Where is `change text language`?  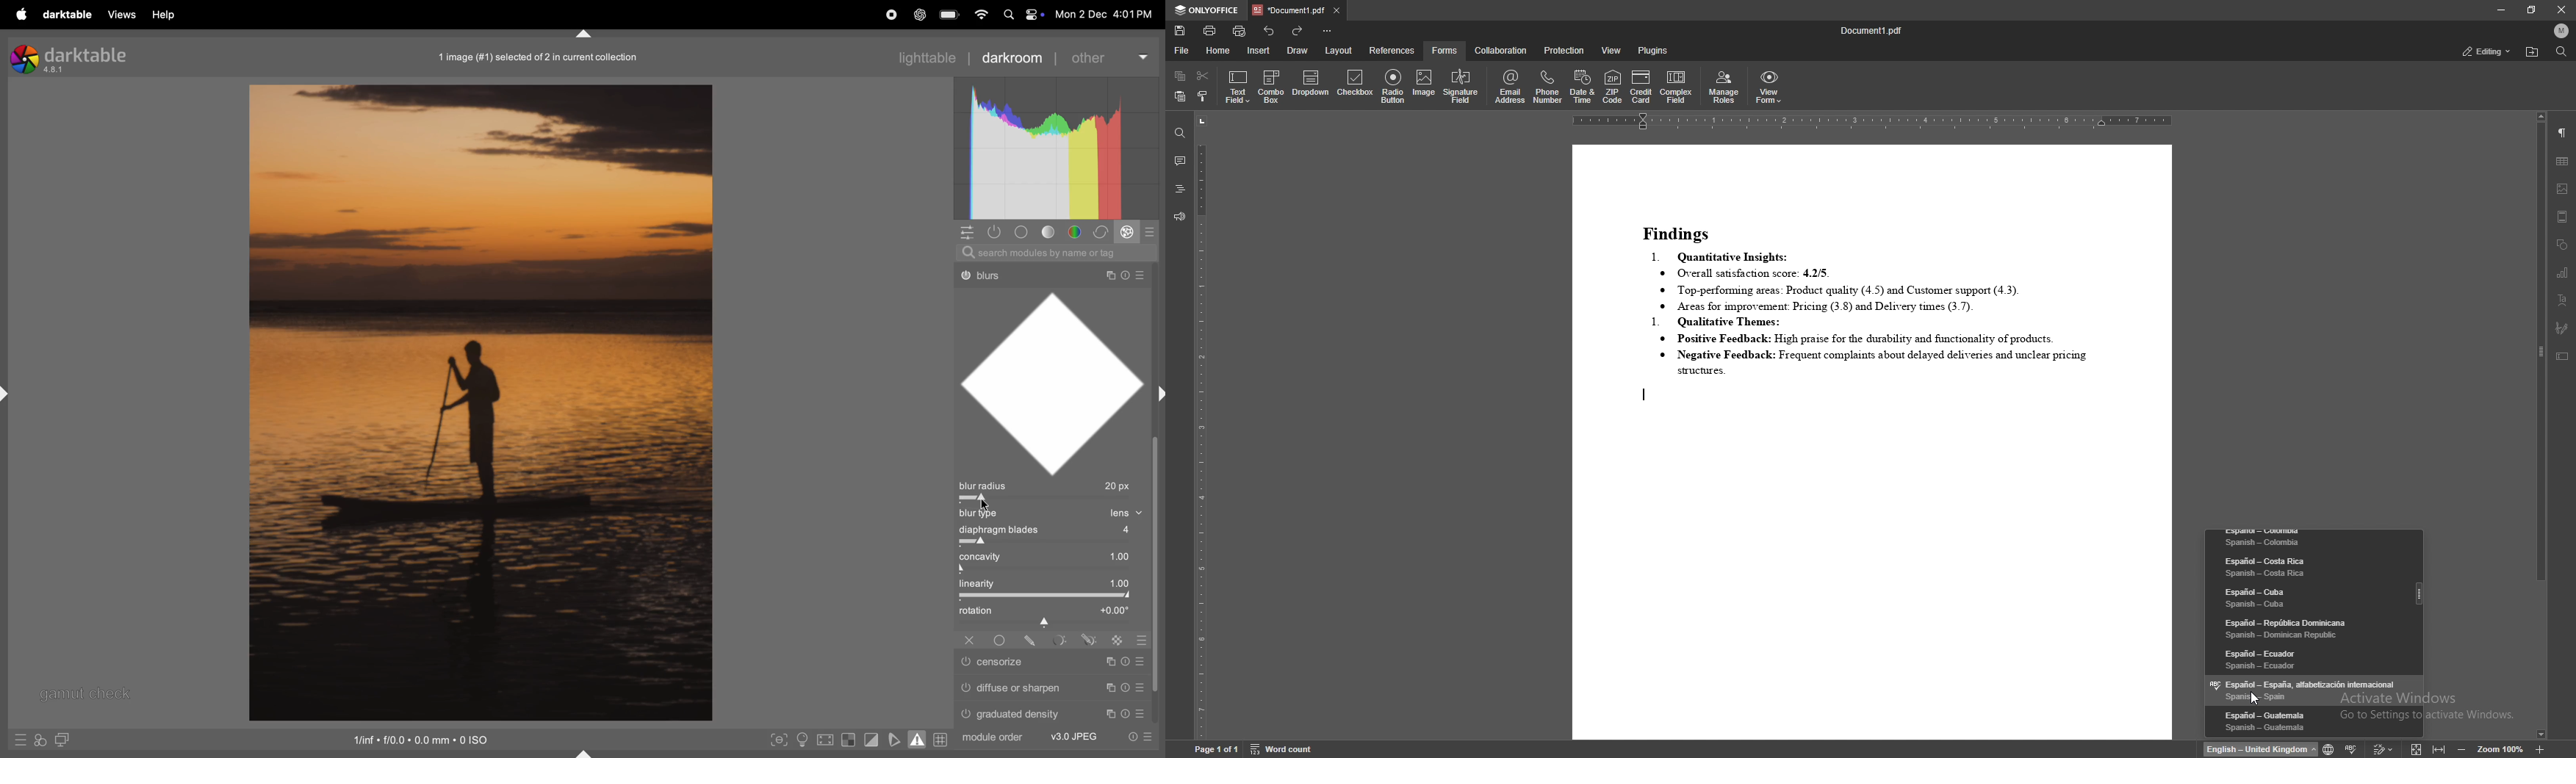
change text language is located at coordinates (2260, 749).